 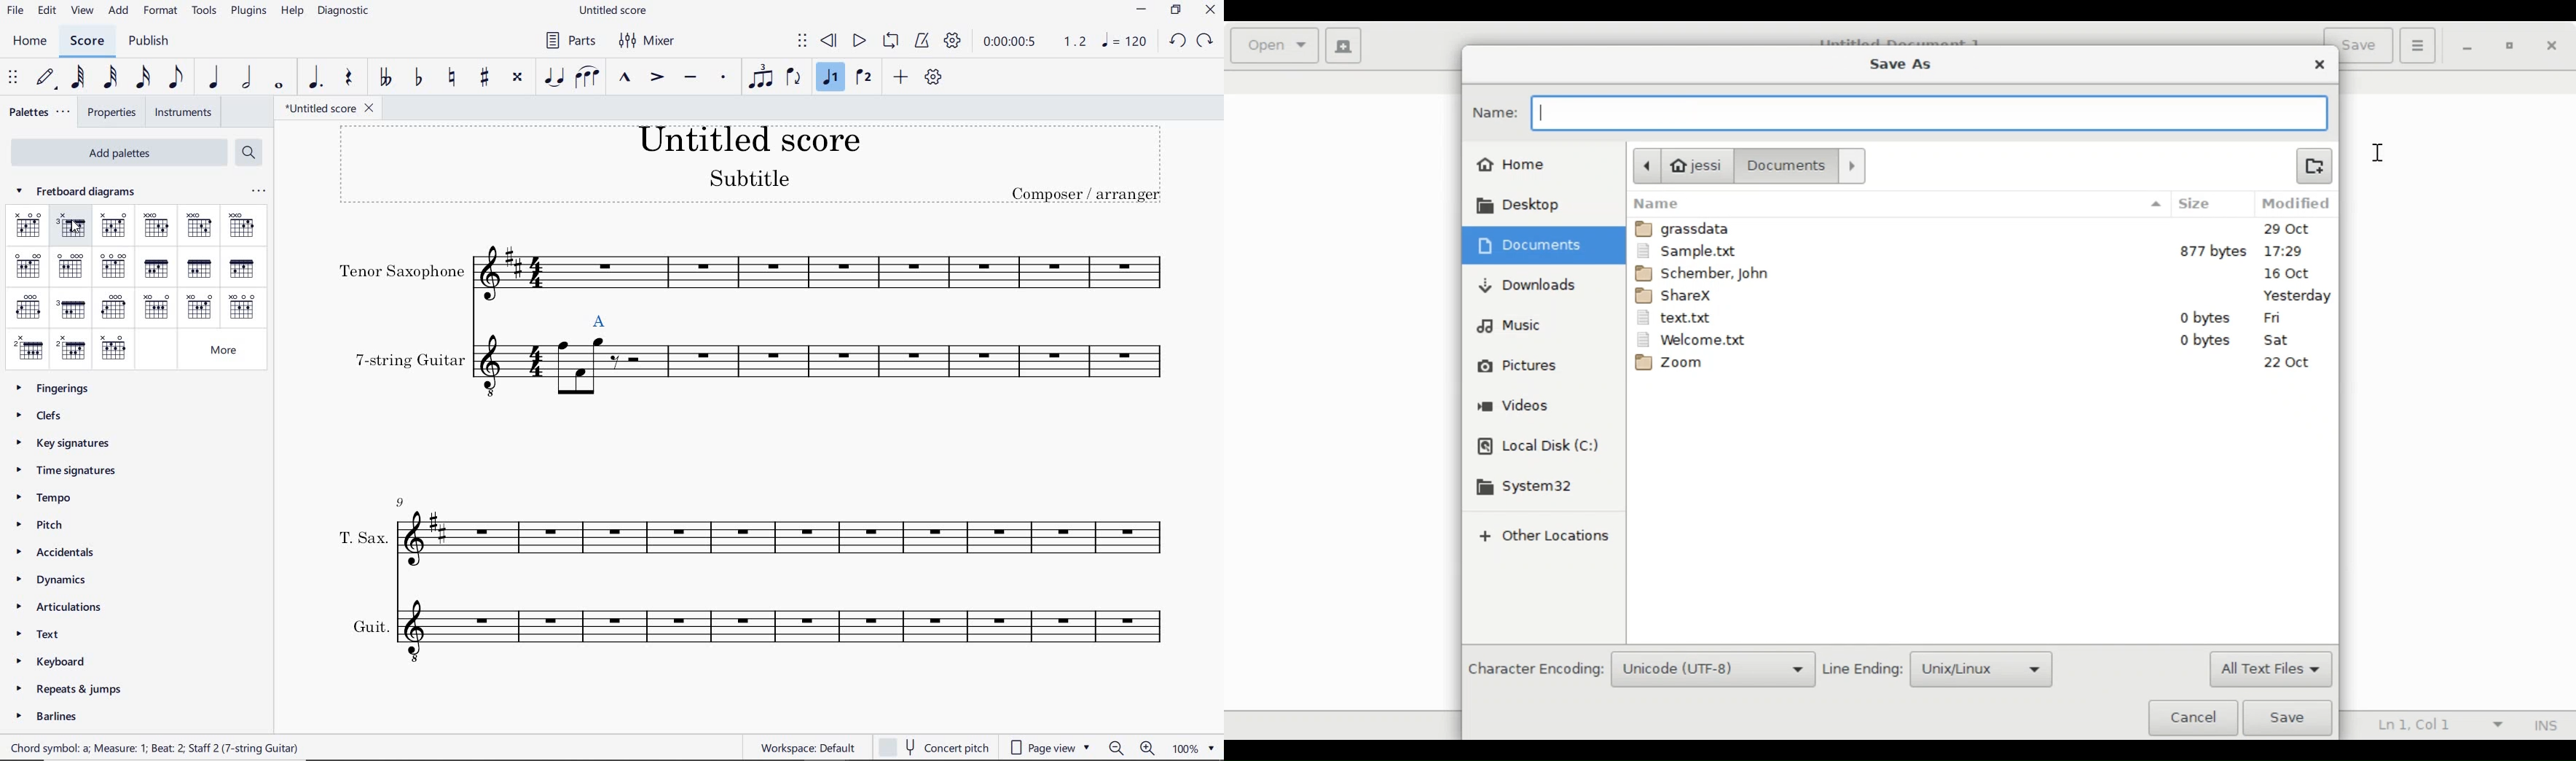 What do you see at coordinates (1175, 12) in the screenshot?
I see `RESTORE DOWN` at bounding box center [1175, 12].